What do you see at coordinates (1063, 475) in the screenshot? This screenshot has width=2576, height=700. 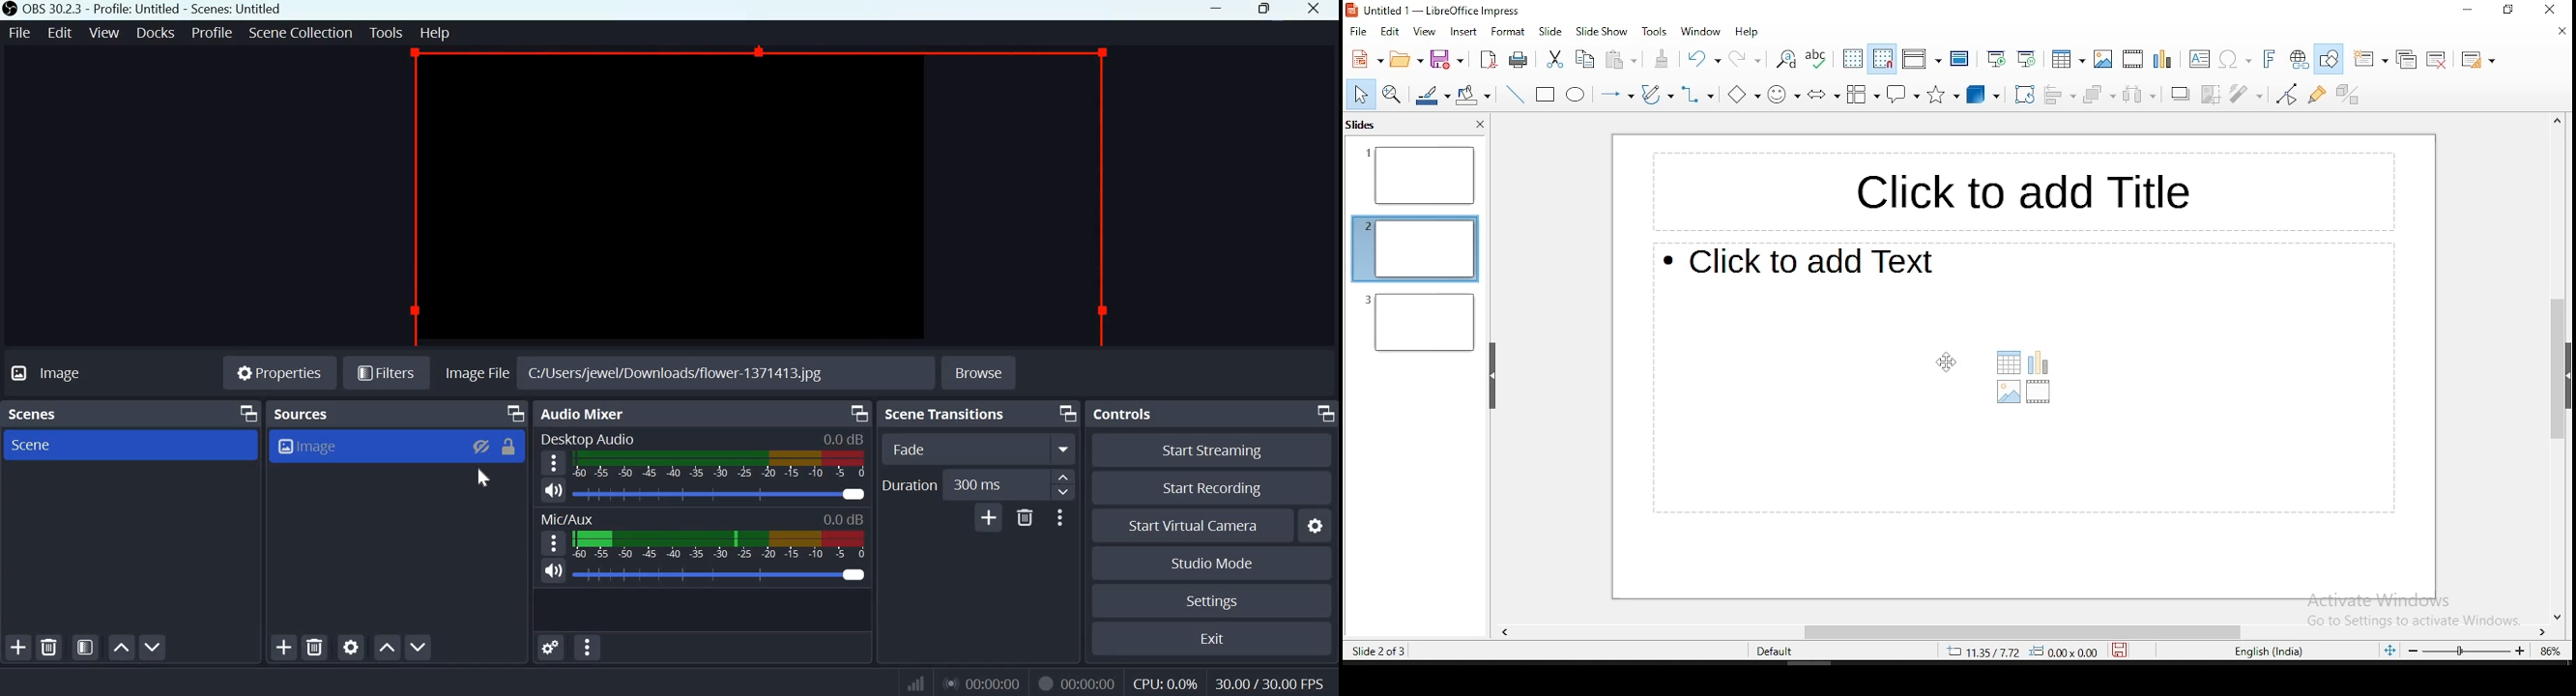 I see `increase duration` at bounding box center [1063, 475].